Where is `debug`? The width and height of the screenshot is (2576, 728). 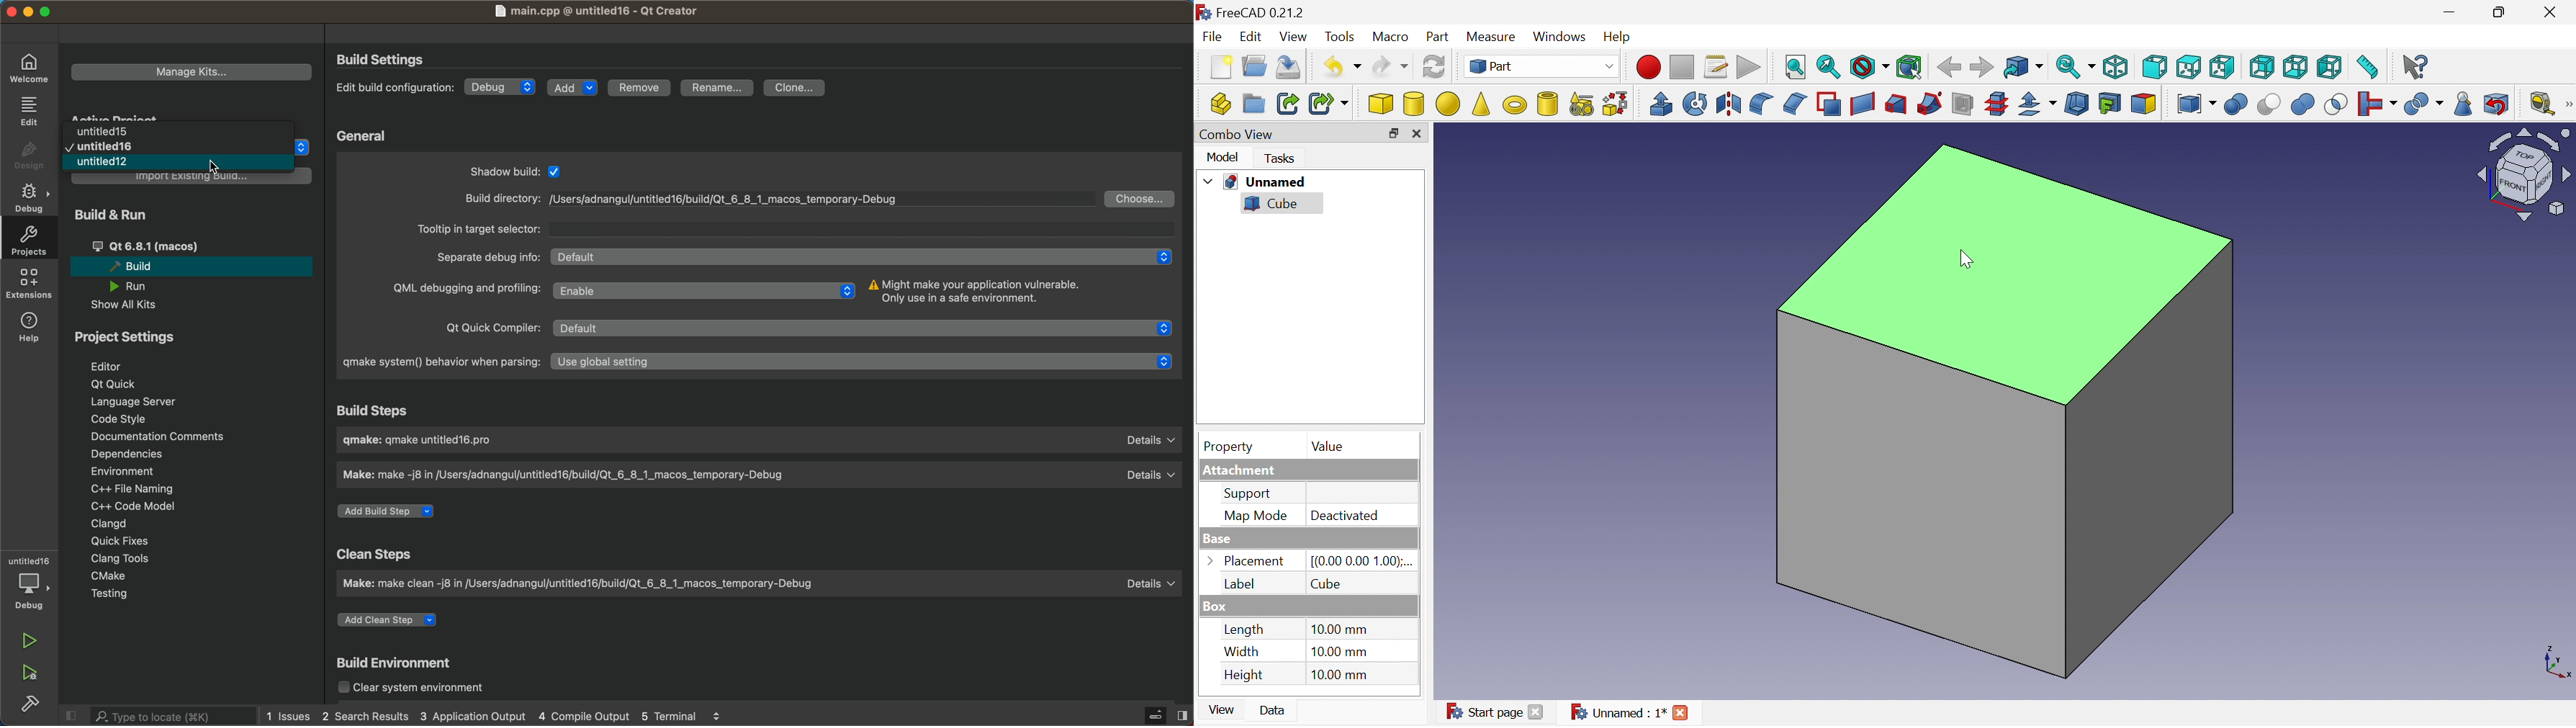 debug is located at coordinates (503, 89).